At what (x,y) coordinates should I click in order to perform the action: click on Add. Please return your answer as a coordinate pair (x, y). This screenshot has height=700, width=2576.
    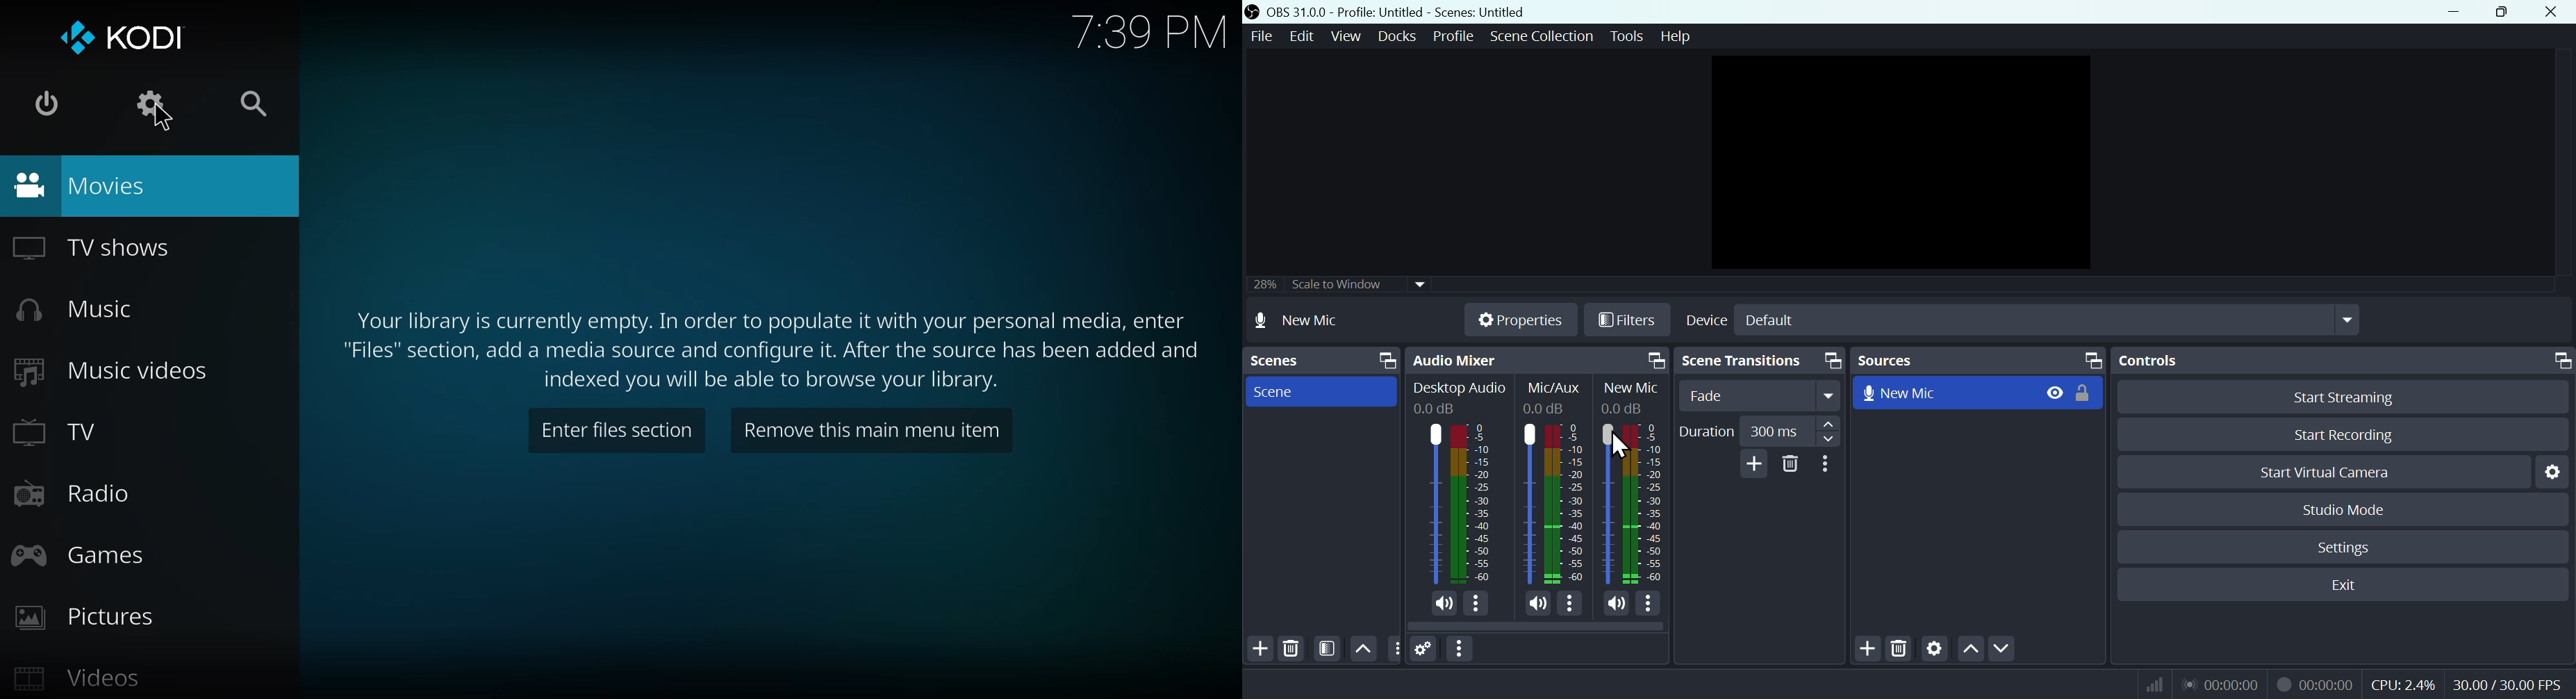
    Looking at the image, I should click on (1869, 650).